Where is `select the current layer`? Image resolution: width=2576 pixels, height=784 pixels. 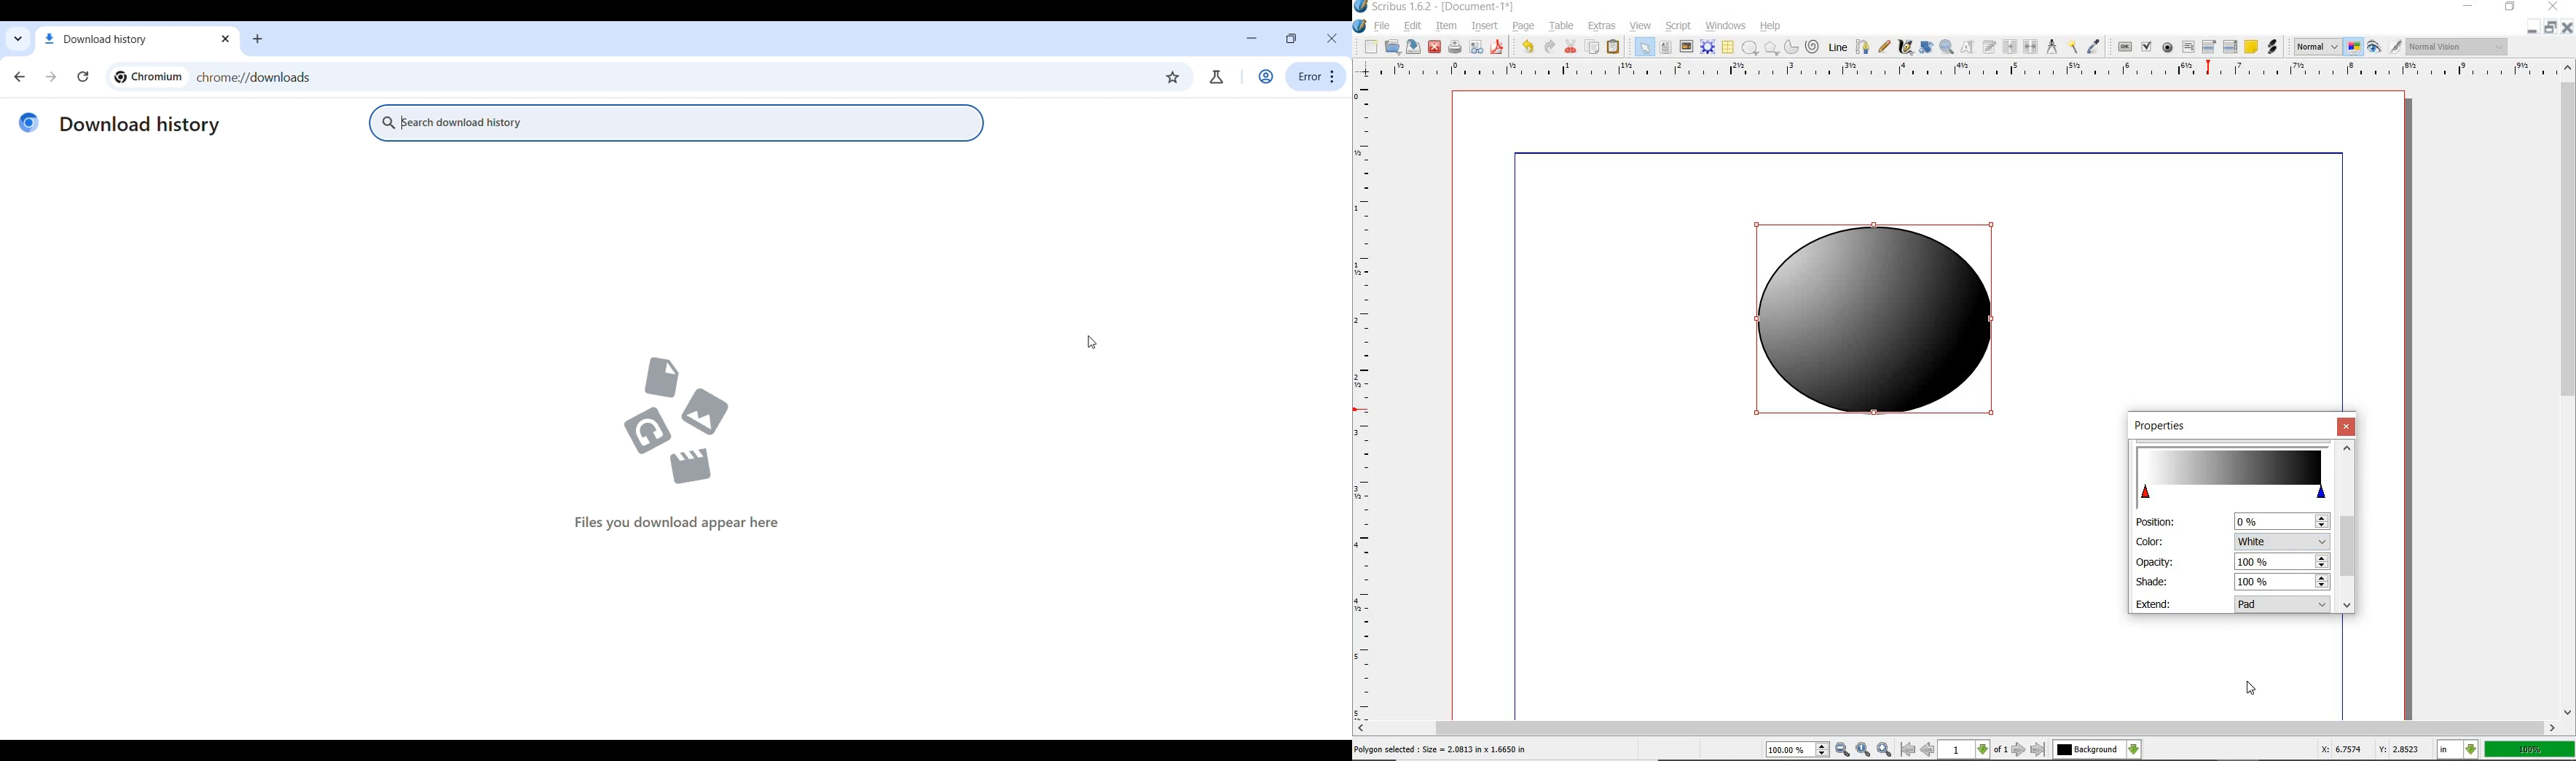 select the current layer is located at coordinates (2134, 749).